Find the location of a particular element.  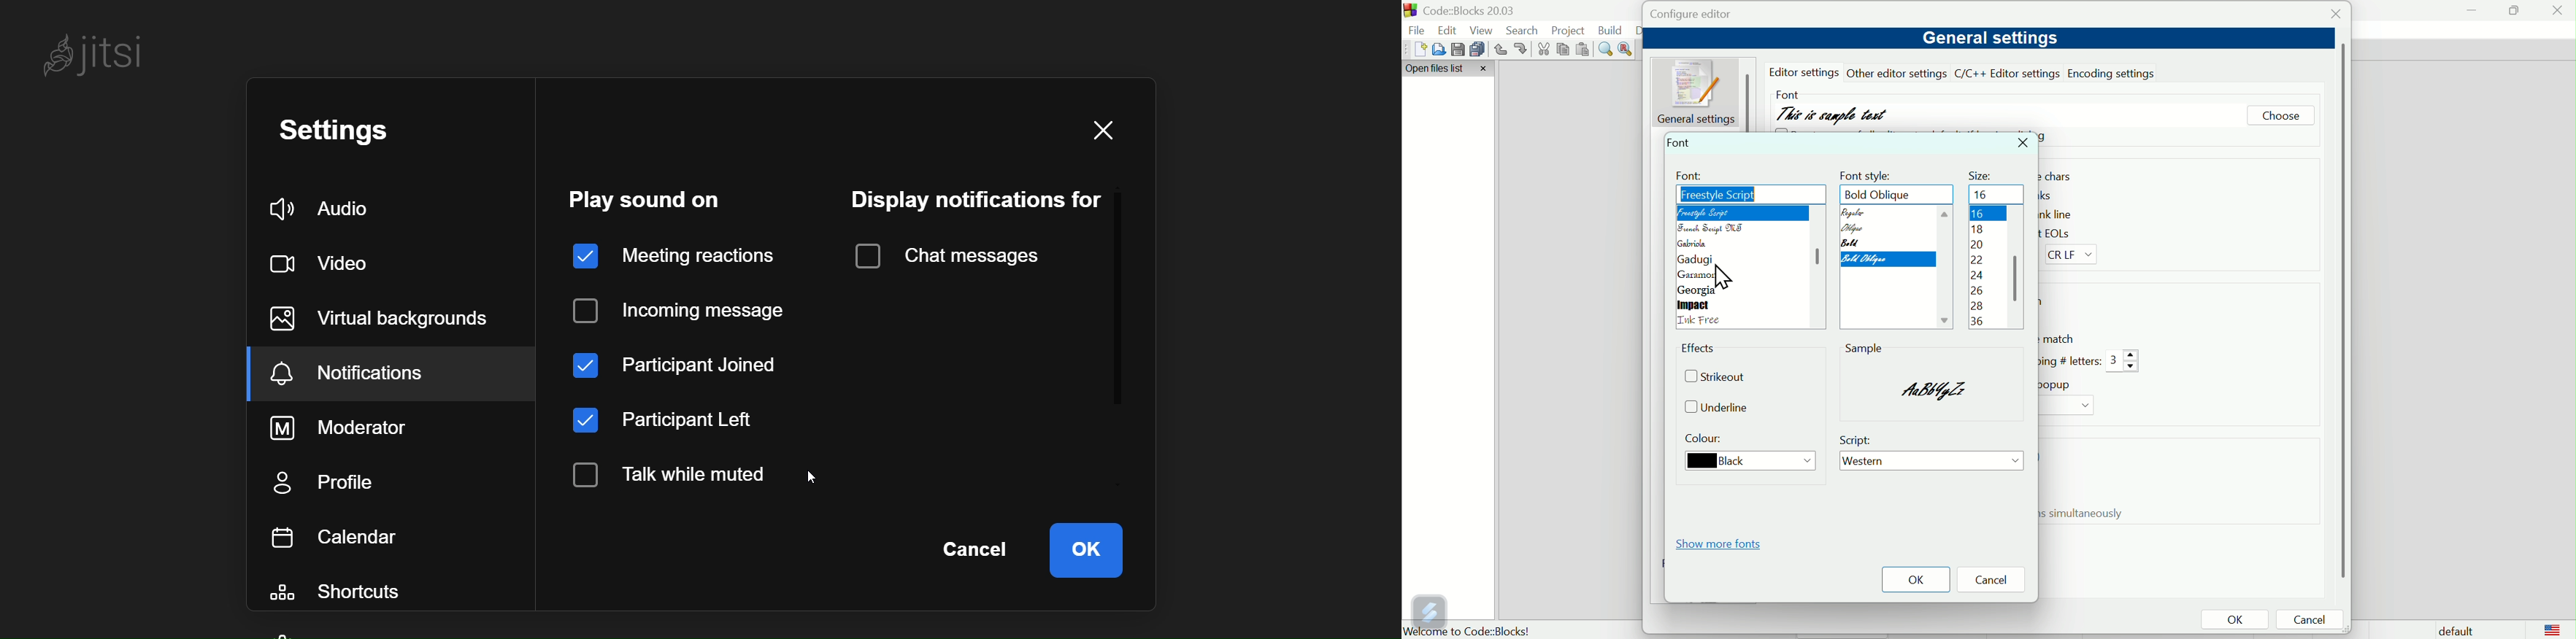

shortcuts is located at coordinates (342, 589).